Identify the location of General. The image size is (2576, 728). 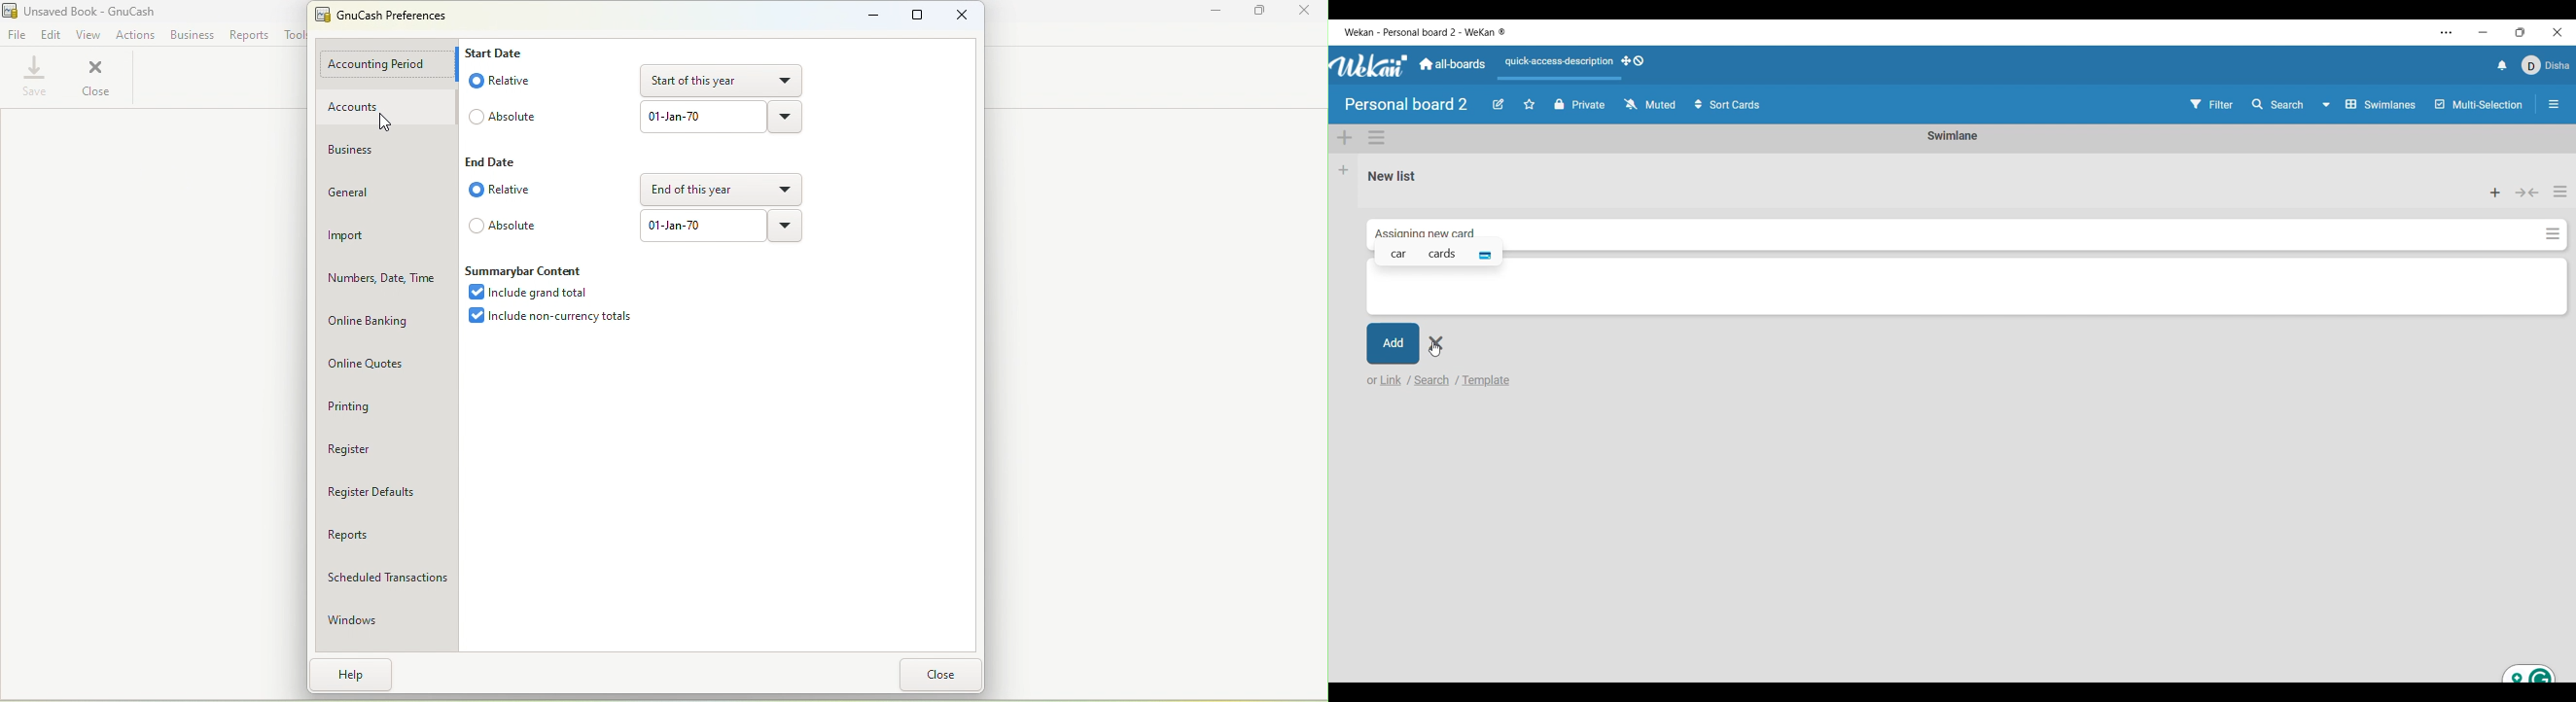
(386, 193).